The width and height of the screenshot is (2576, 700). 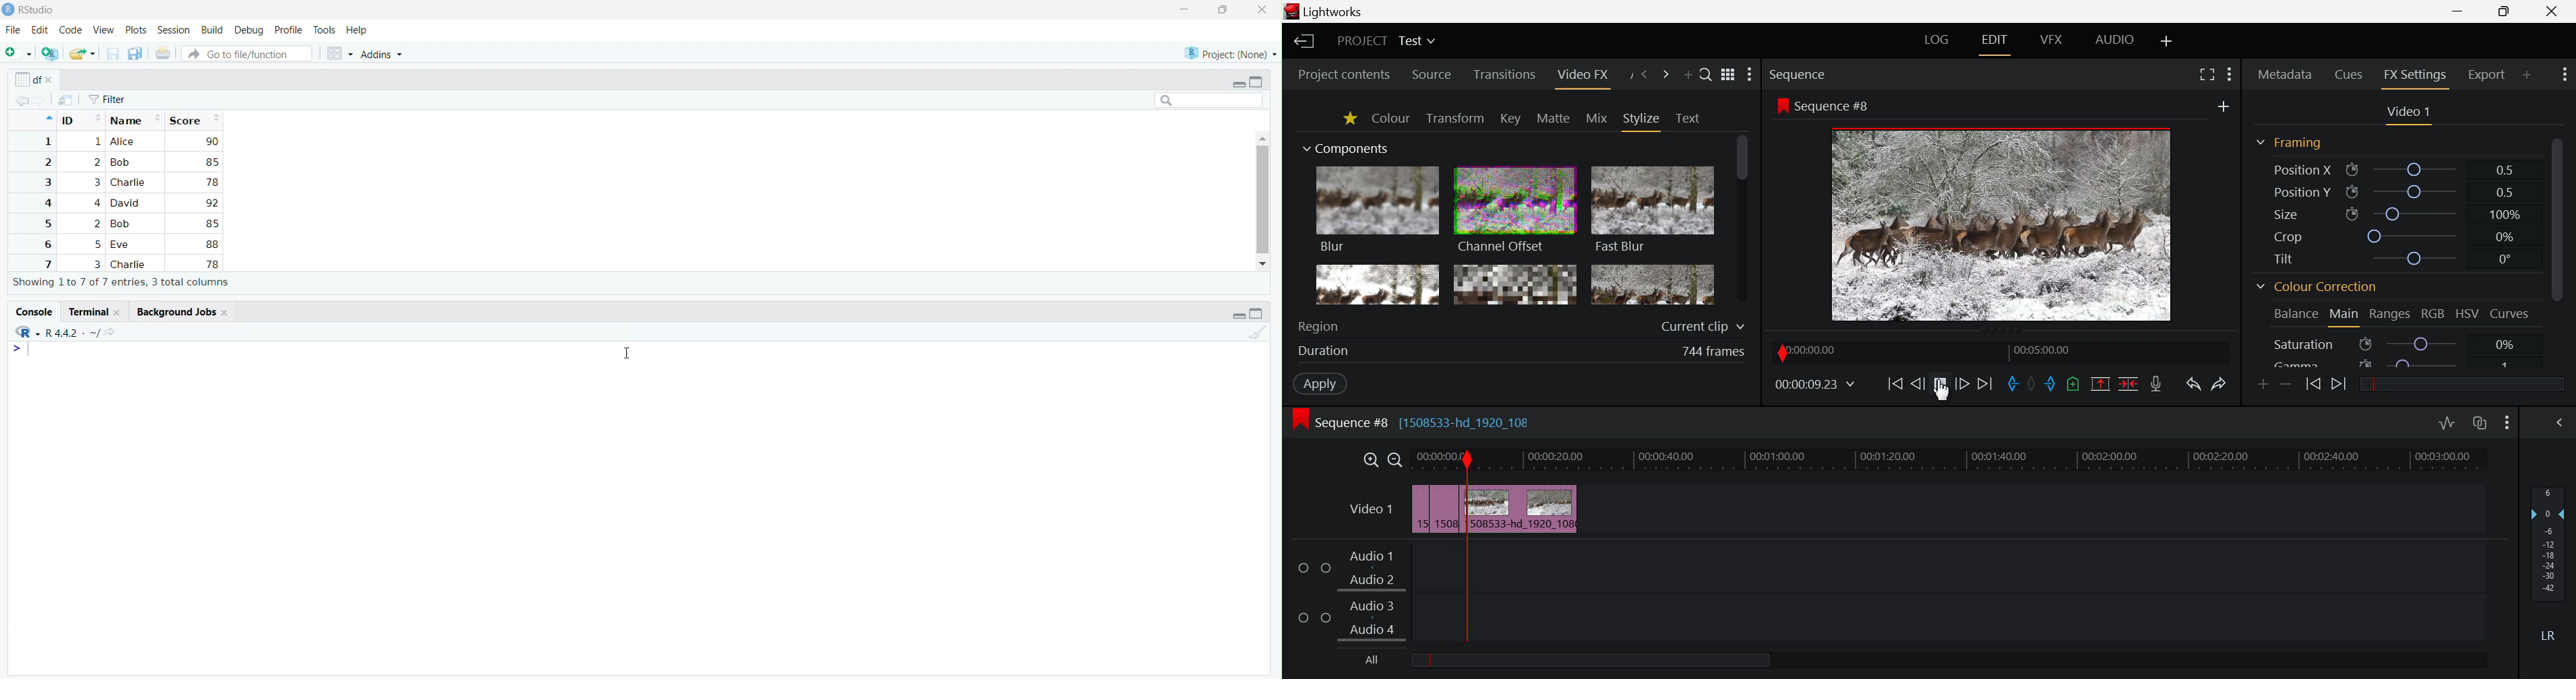 What do you see at coordinates (2204, 77) in the screenshot?
I see `Full Screen` at bounding box center [2204, 77].